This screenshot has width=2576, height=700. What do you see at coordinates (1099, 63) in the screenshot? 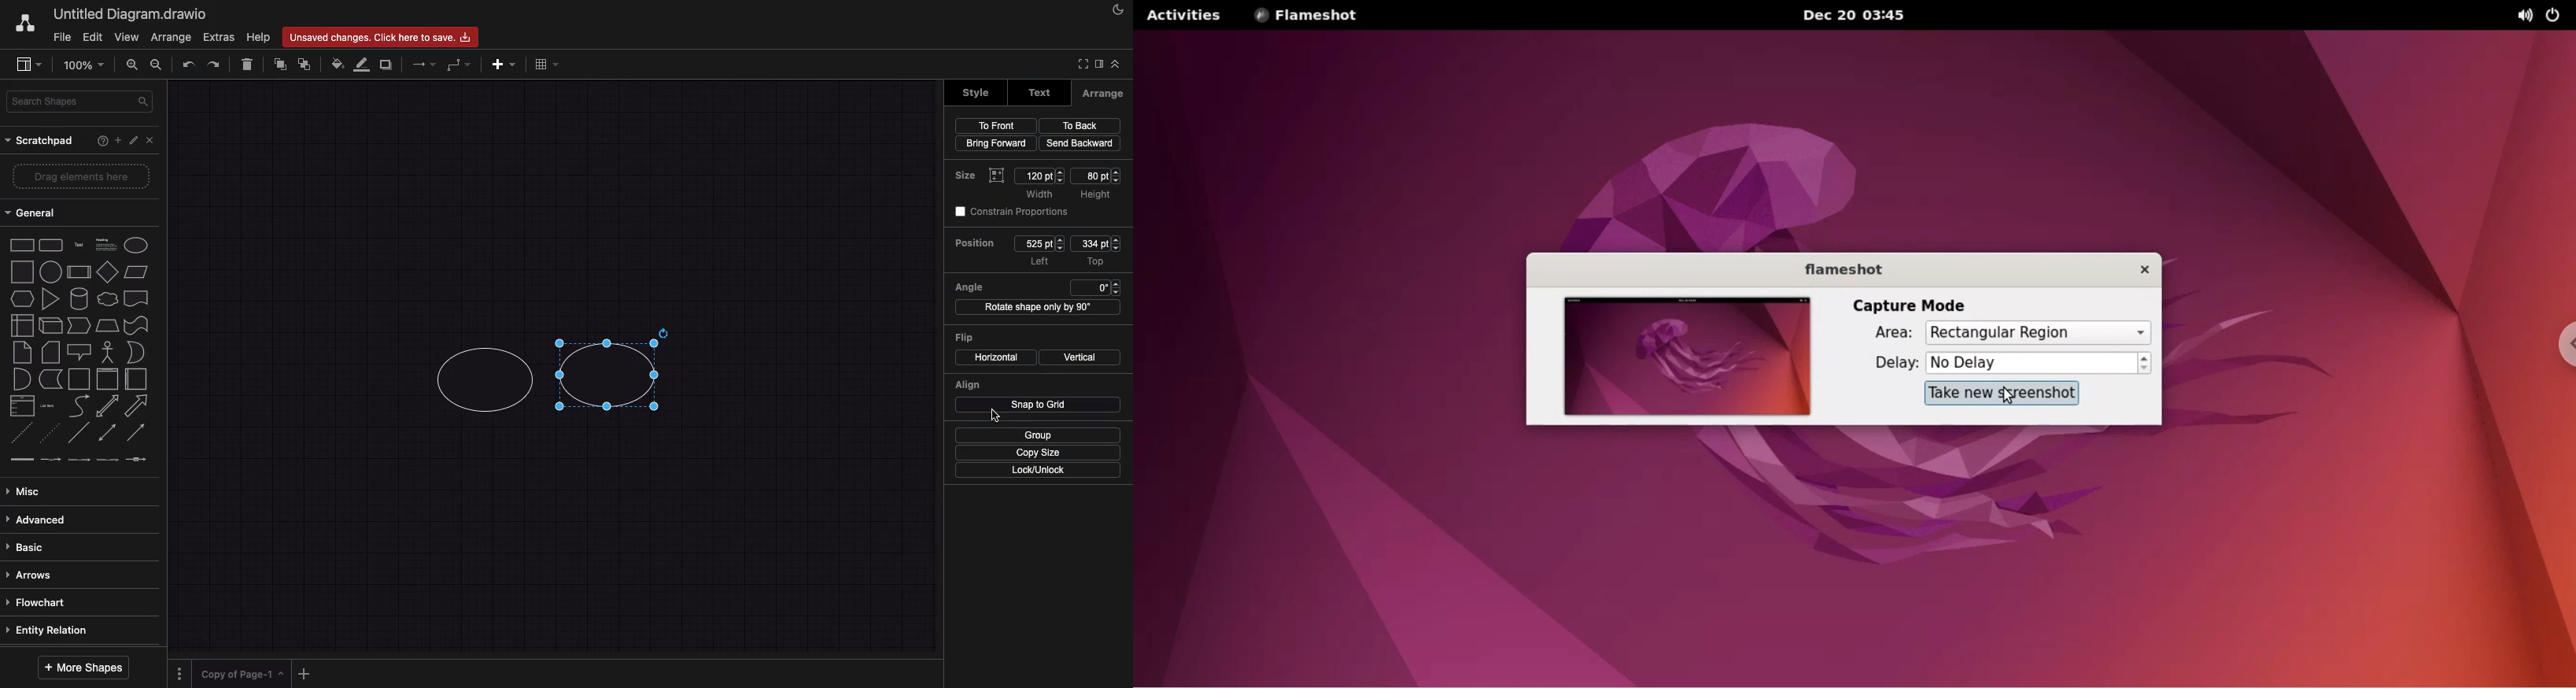
I see `format` at bounding box center [1099, 63].